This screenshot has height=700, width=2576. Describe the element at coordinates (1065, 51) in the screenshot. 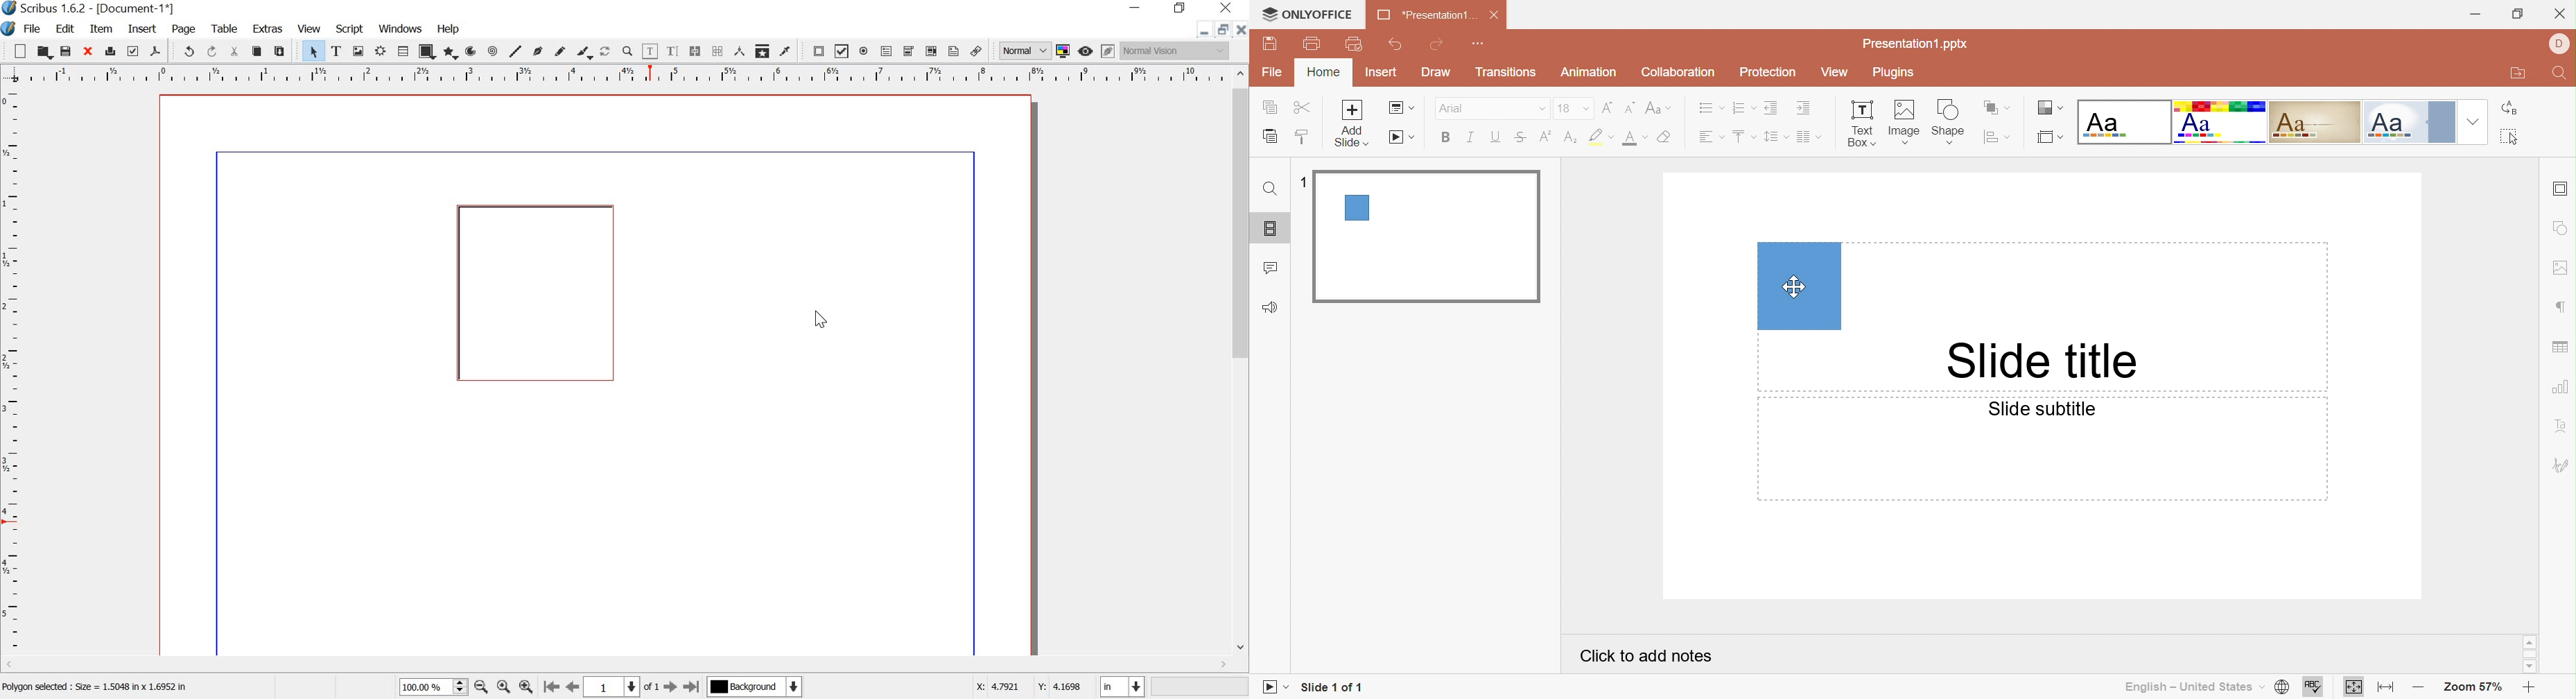

I see `toggle color management system` at that location.